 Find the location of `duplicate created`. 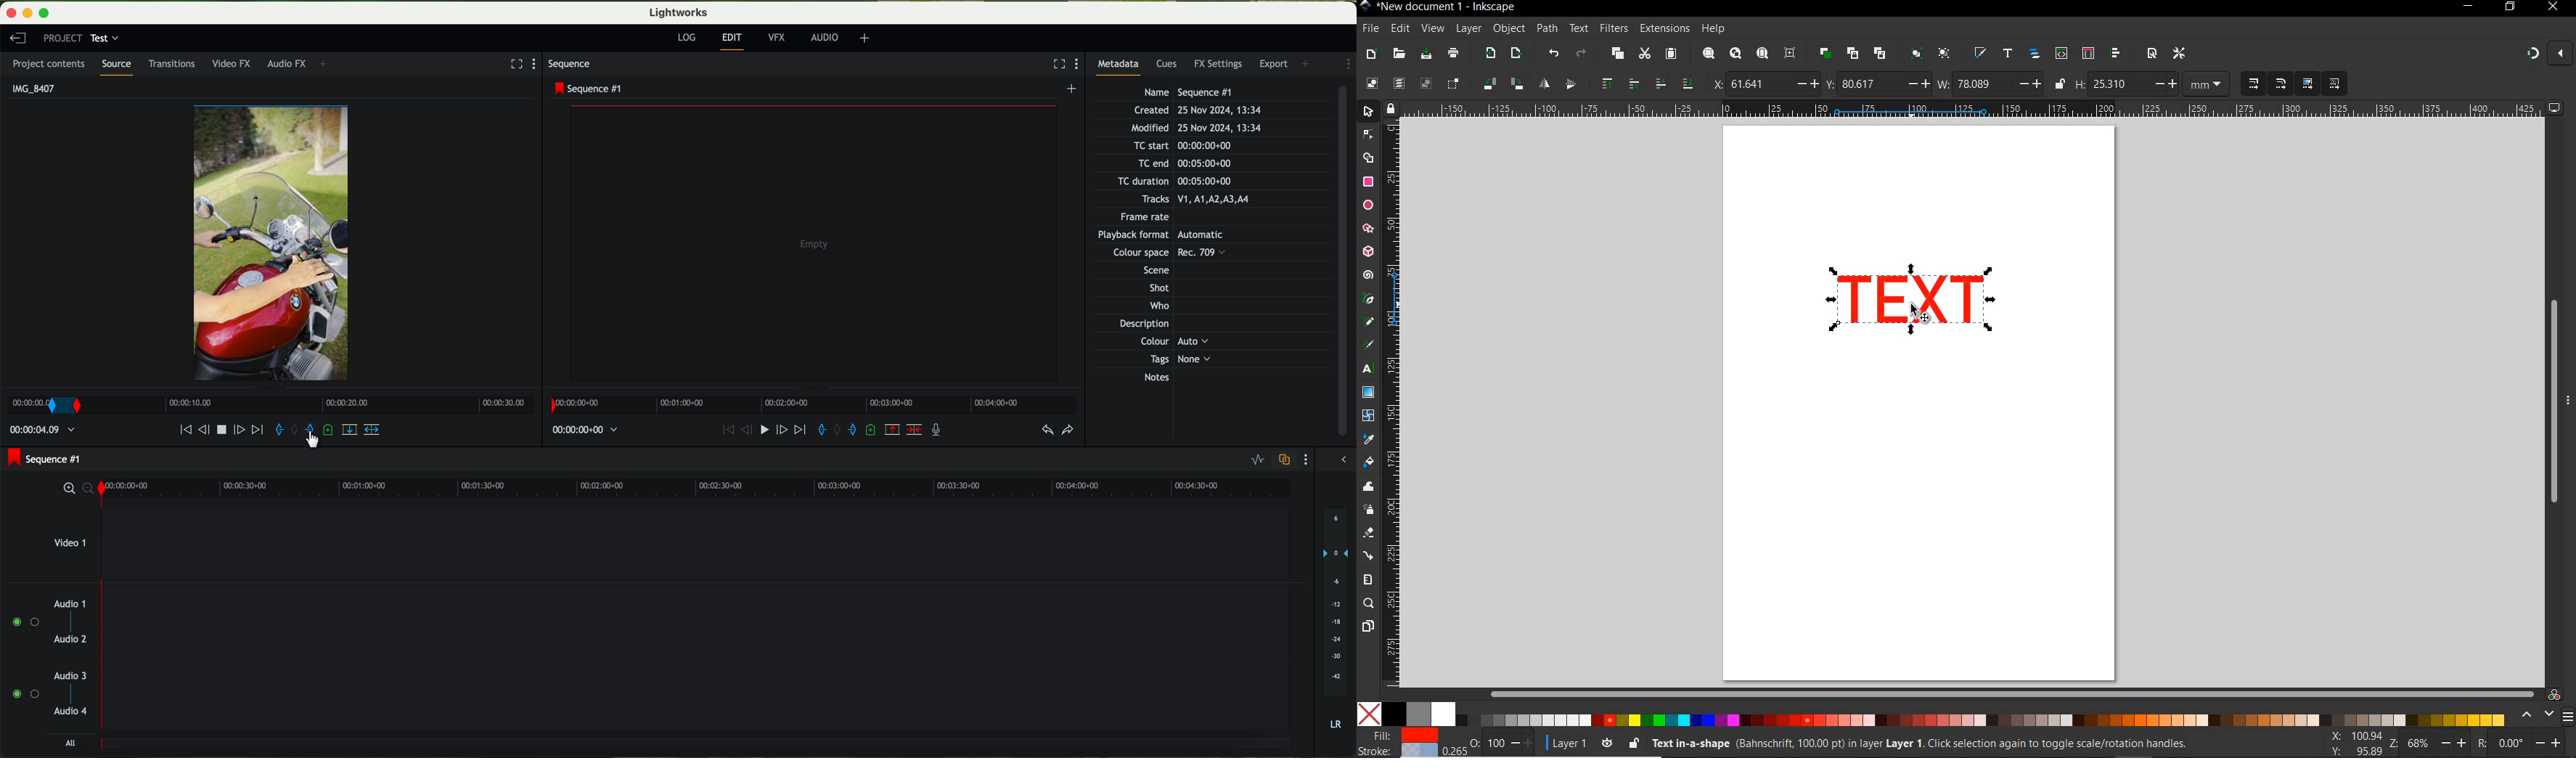

duplicate created is located at coordinates (1912, 304).